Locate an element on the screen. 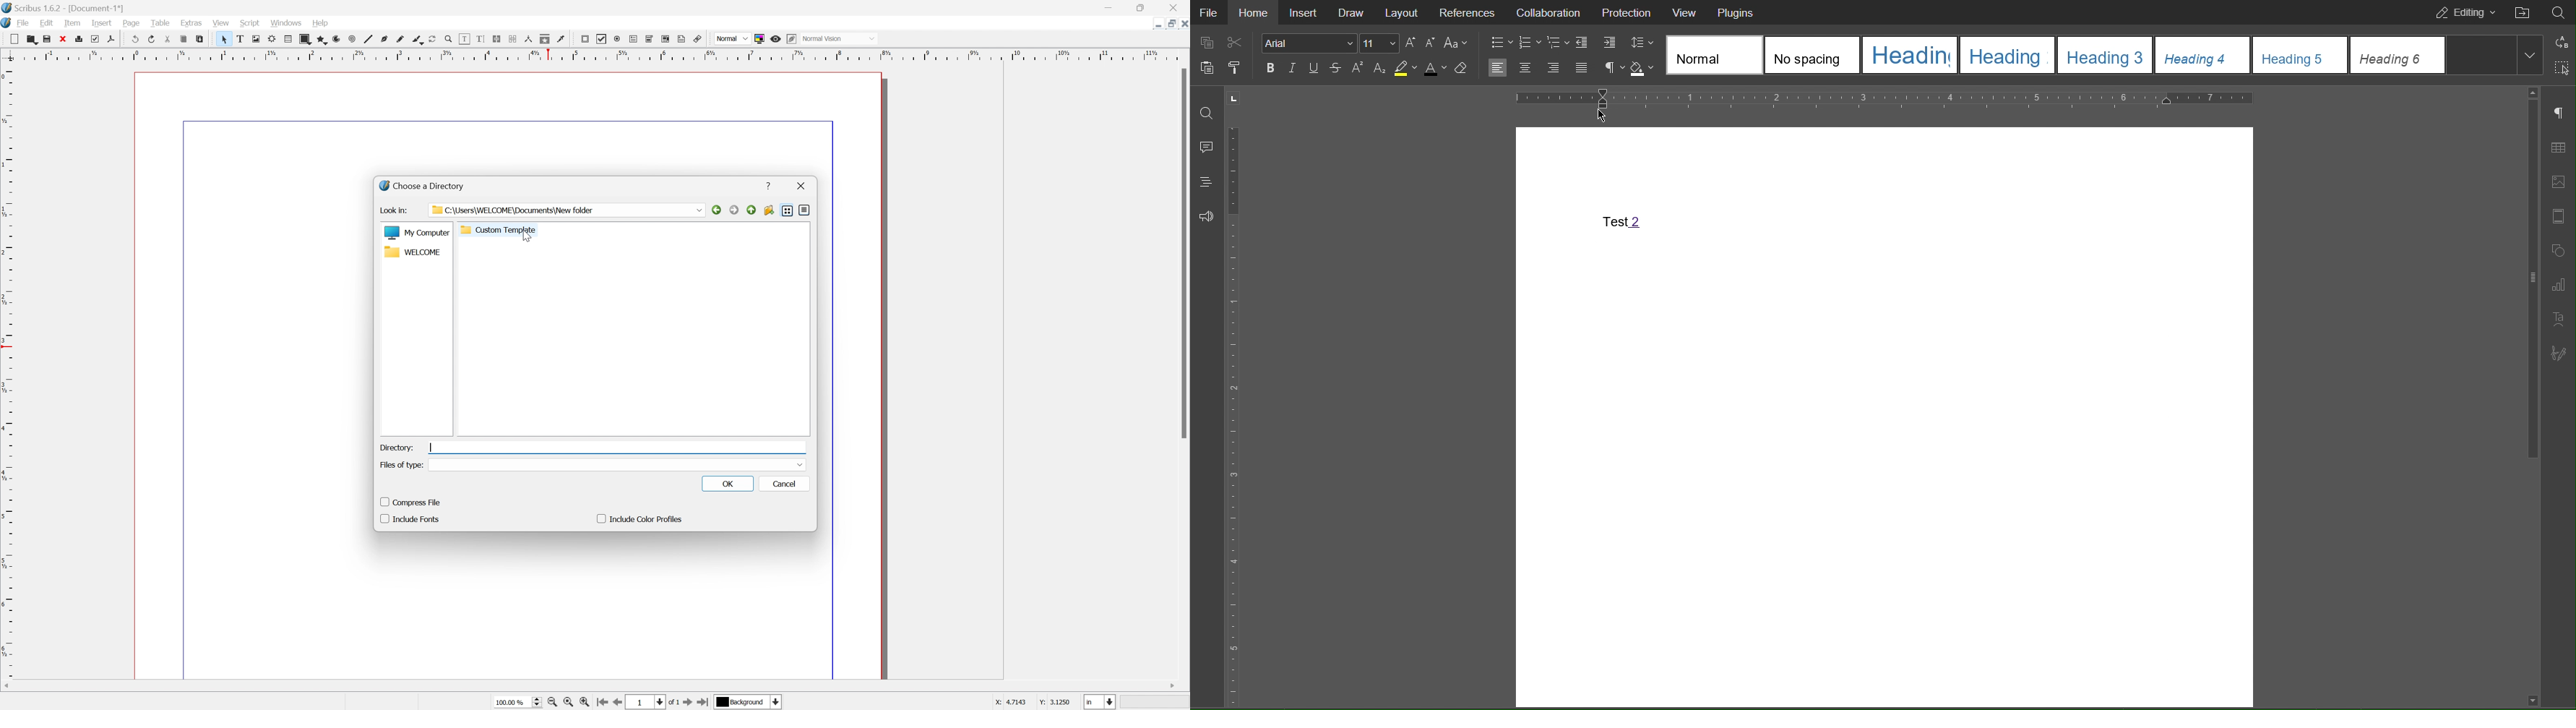 The image size is (2576, 728). Font Setting is located at coordinates (1308, 41).